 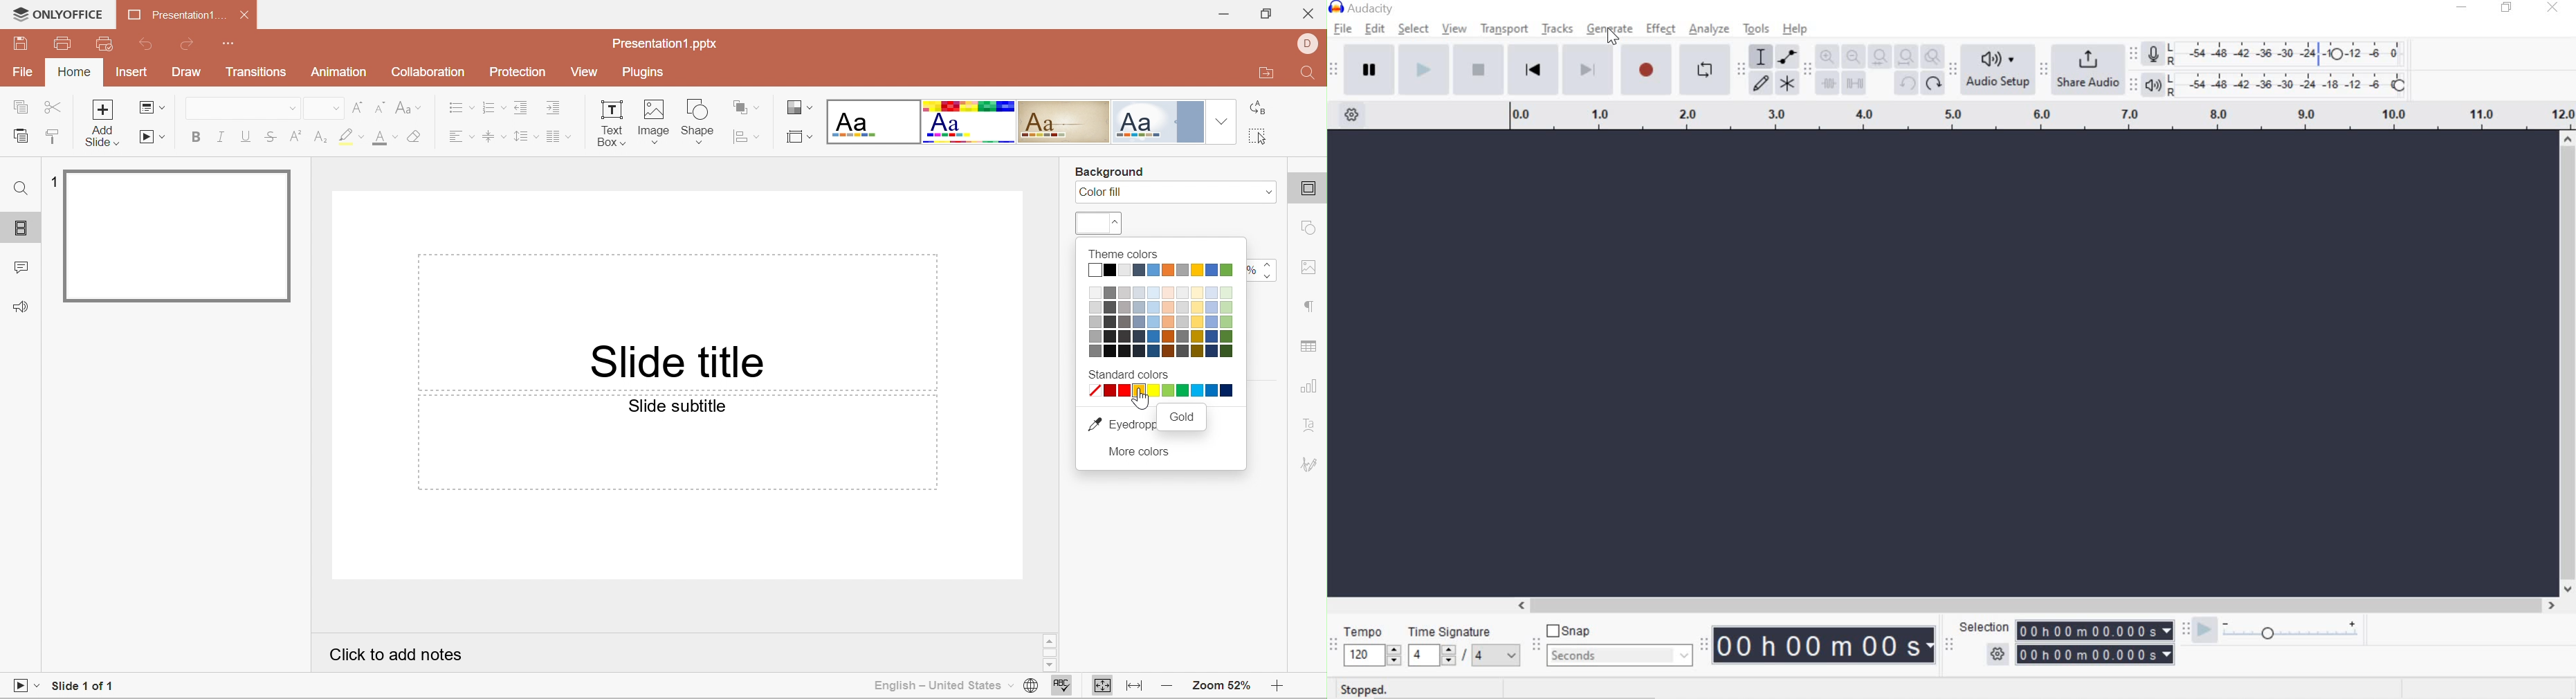 I want to click on Drop Down, so click(x=290, y=109).